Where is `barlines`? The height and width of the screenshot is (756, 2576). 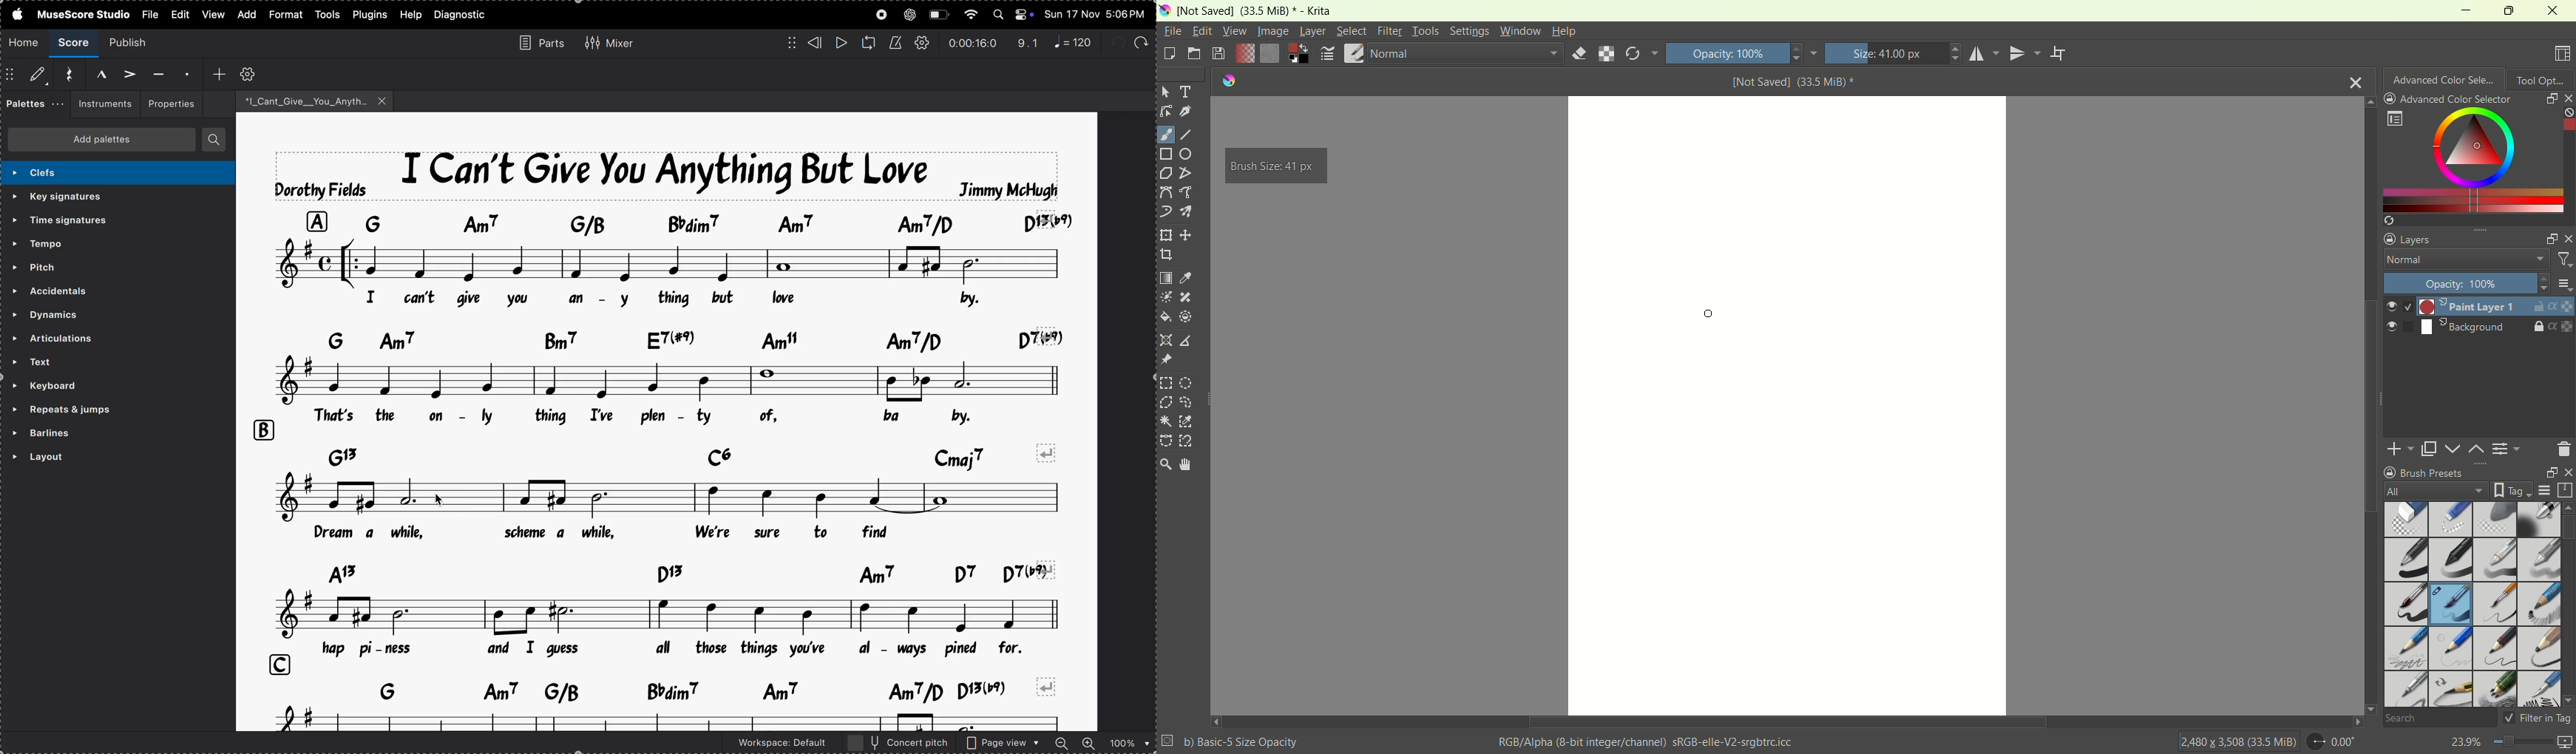 barlines is located at coordinates (86, 435).